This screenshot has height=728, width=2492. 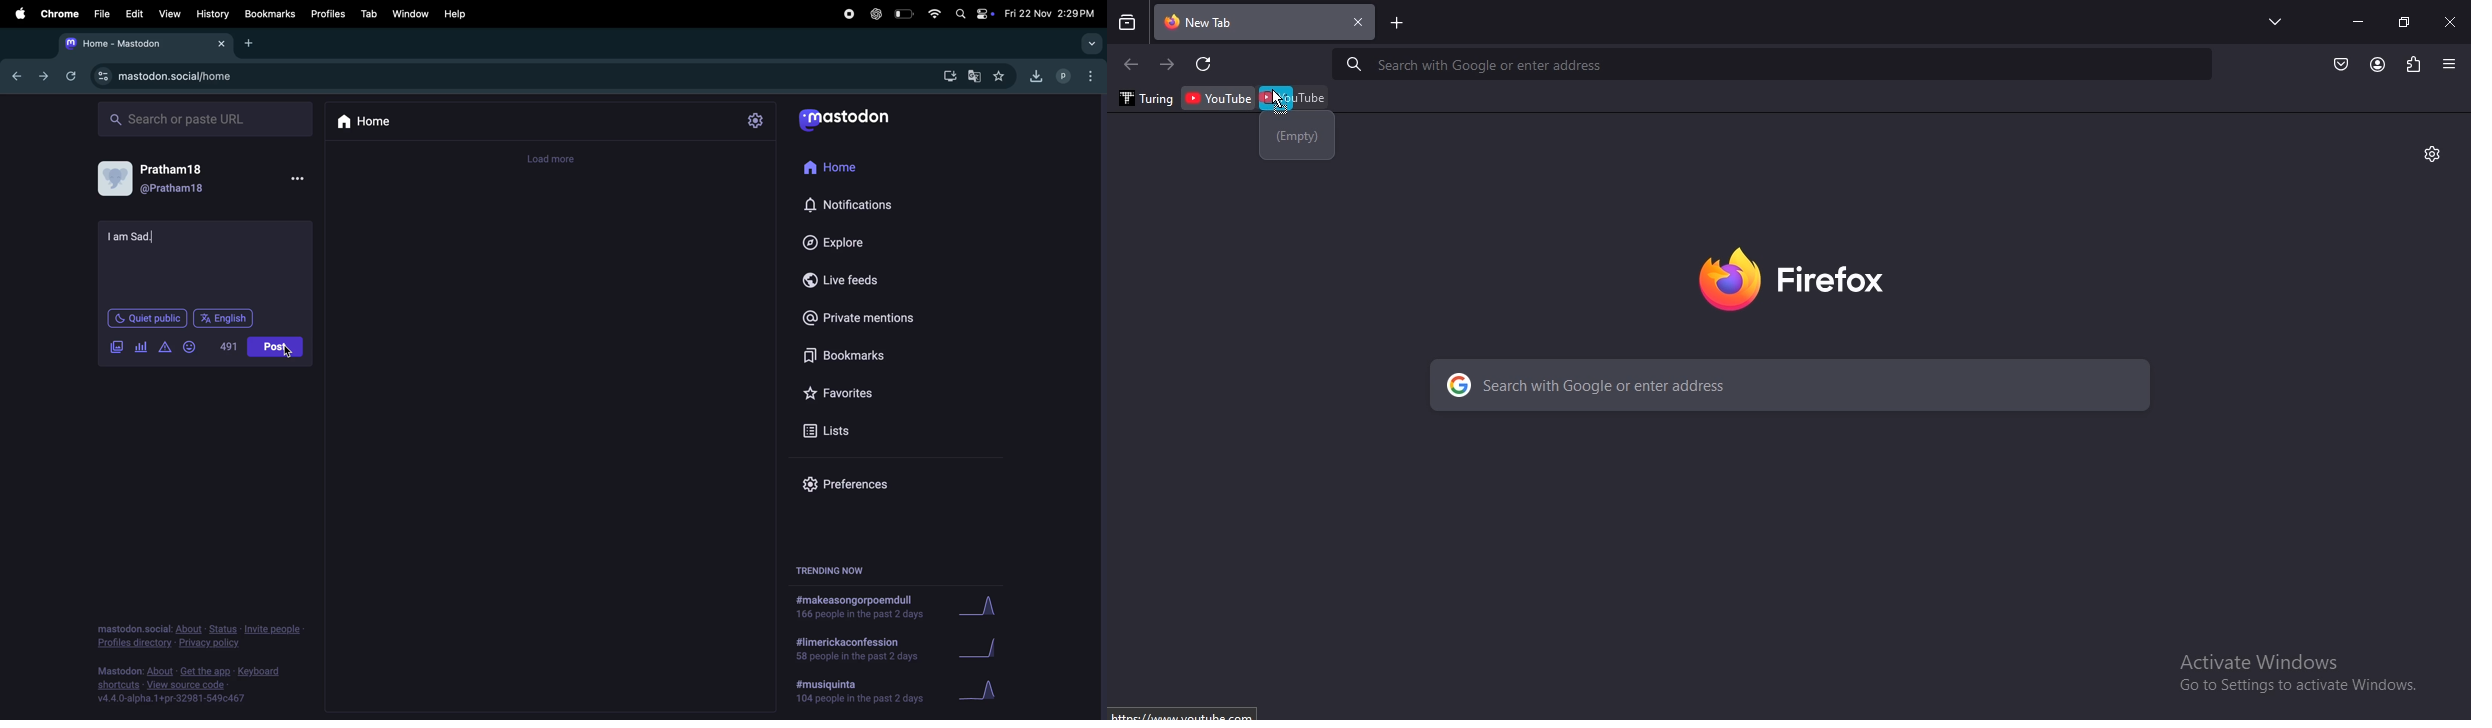 I want to click on profiles, so click(x=325, y=14).